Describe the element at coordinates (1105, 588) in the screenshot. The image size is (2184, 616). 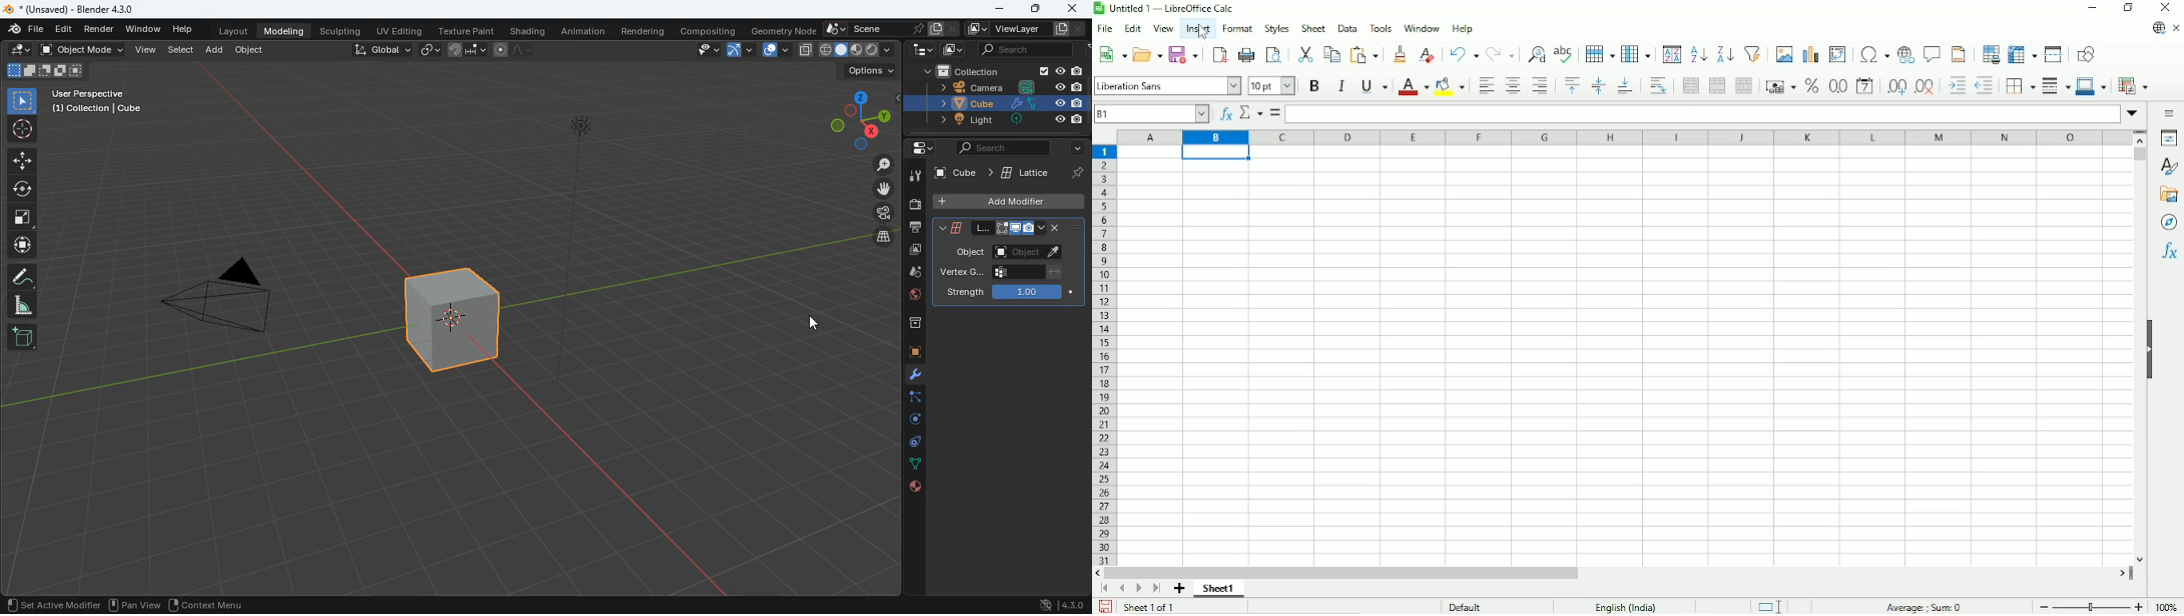
I see `Scroll to first sheet` at that location.